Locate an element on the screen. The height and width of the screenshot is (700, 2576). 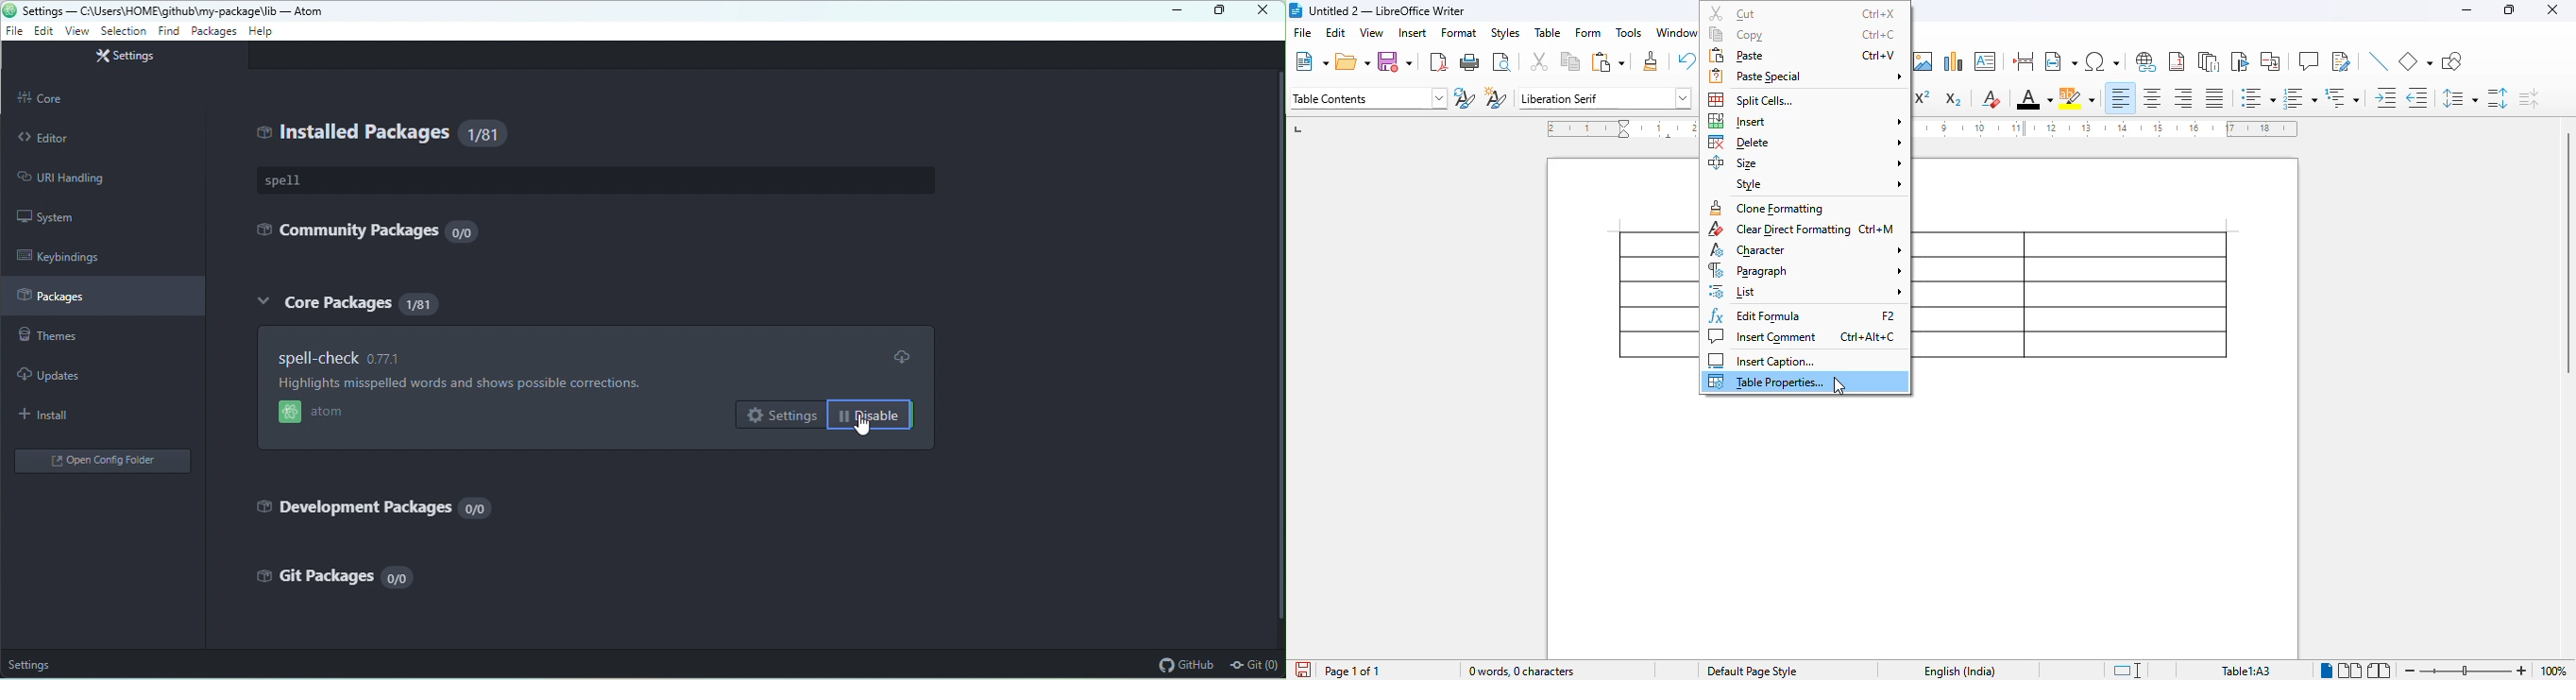
page style is located at coordinates (1753, 672).